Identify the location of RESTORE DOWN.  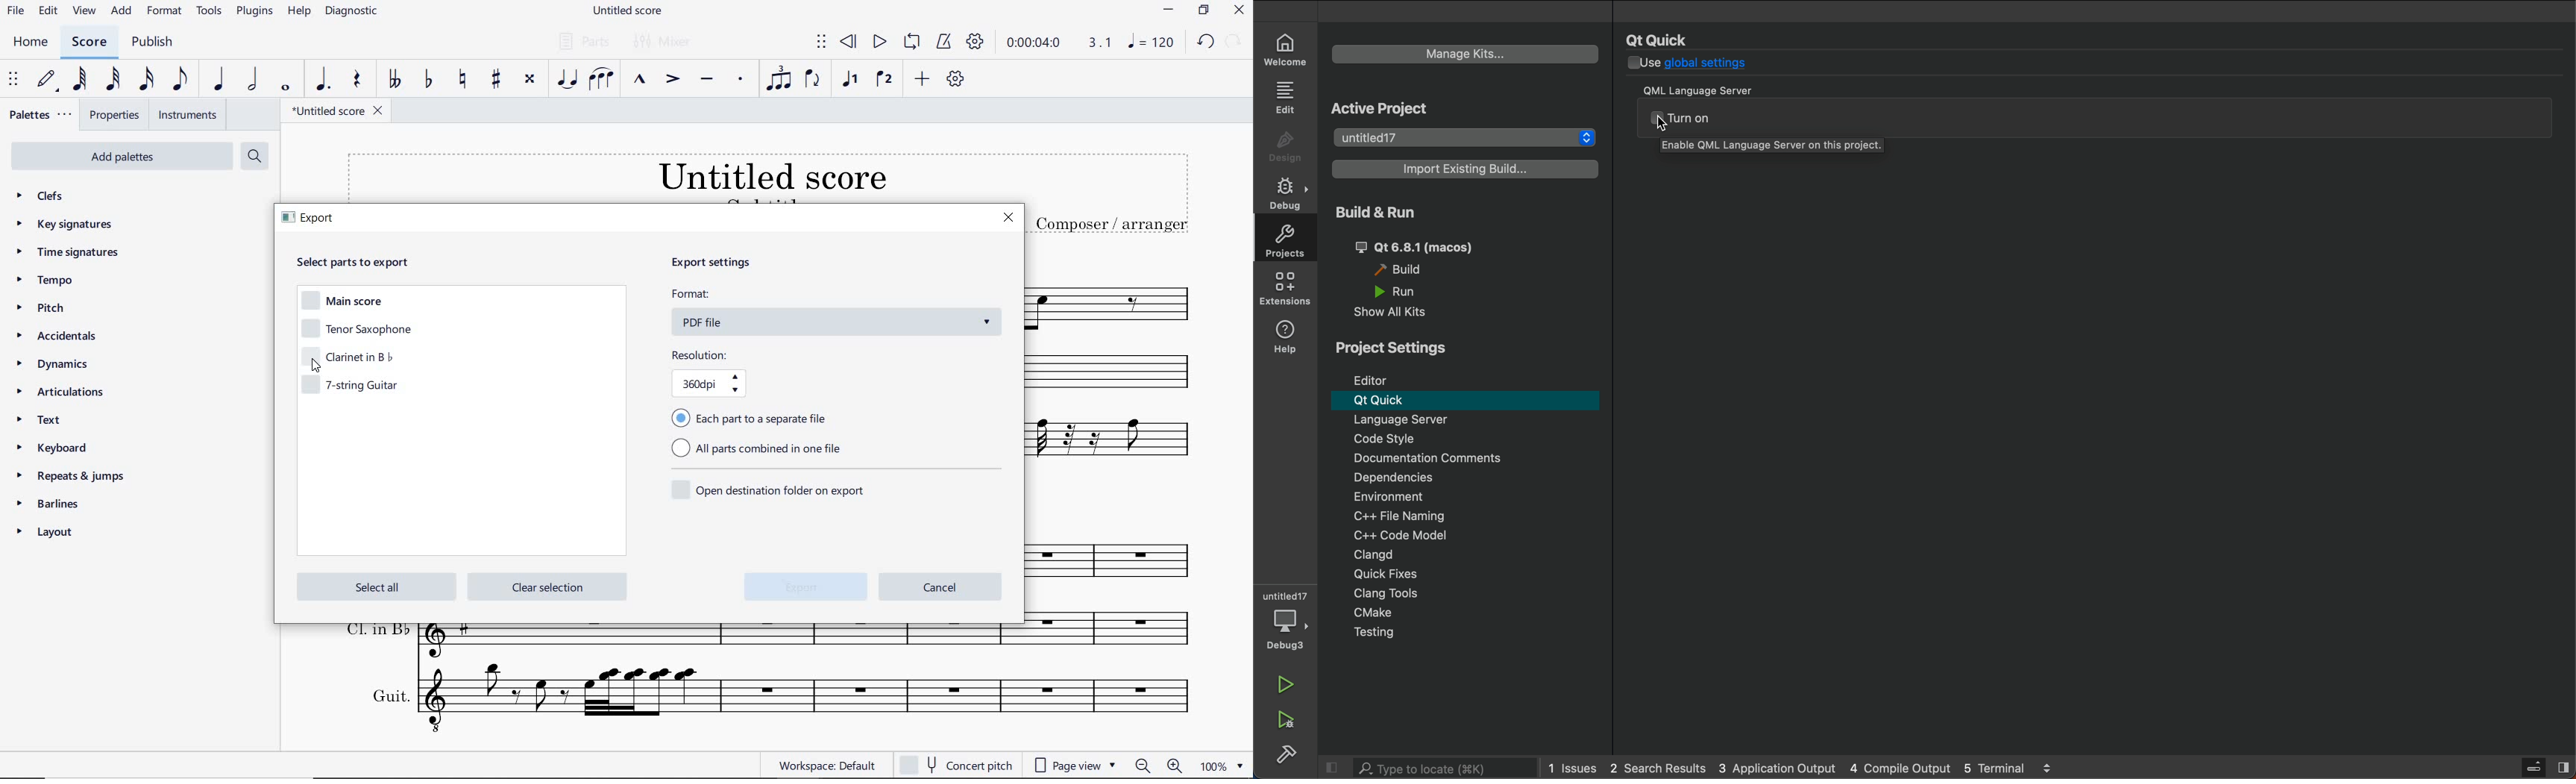
(1203, 11).